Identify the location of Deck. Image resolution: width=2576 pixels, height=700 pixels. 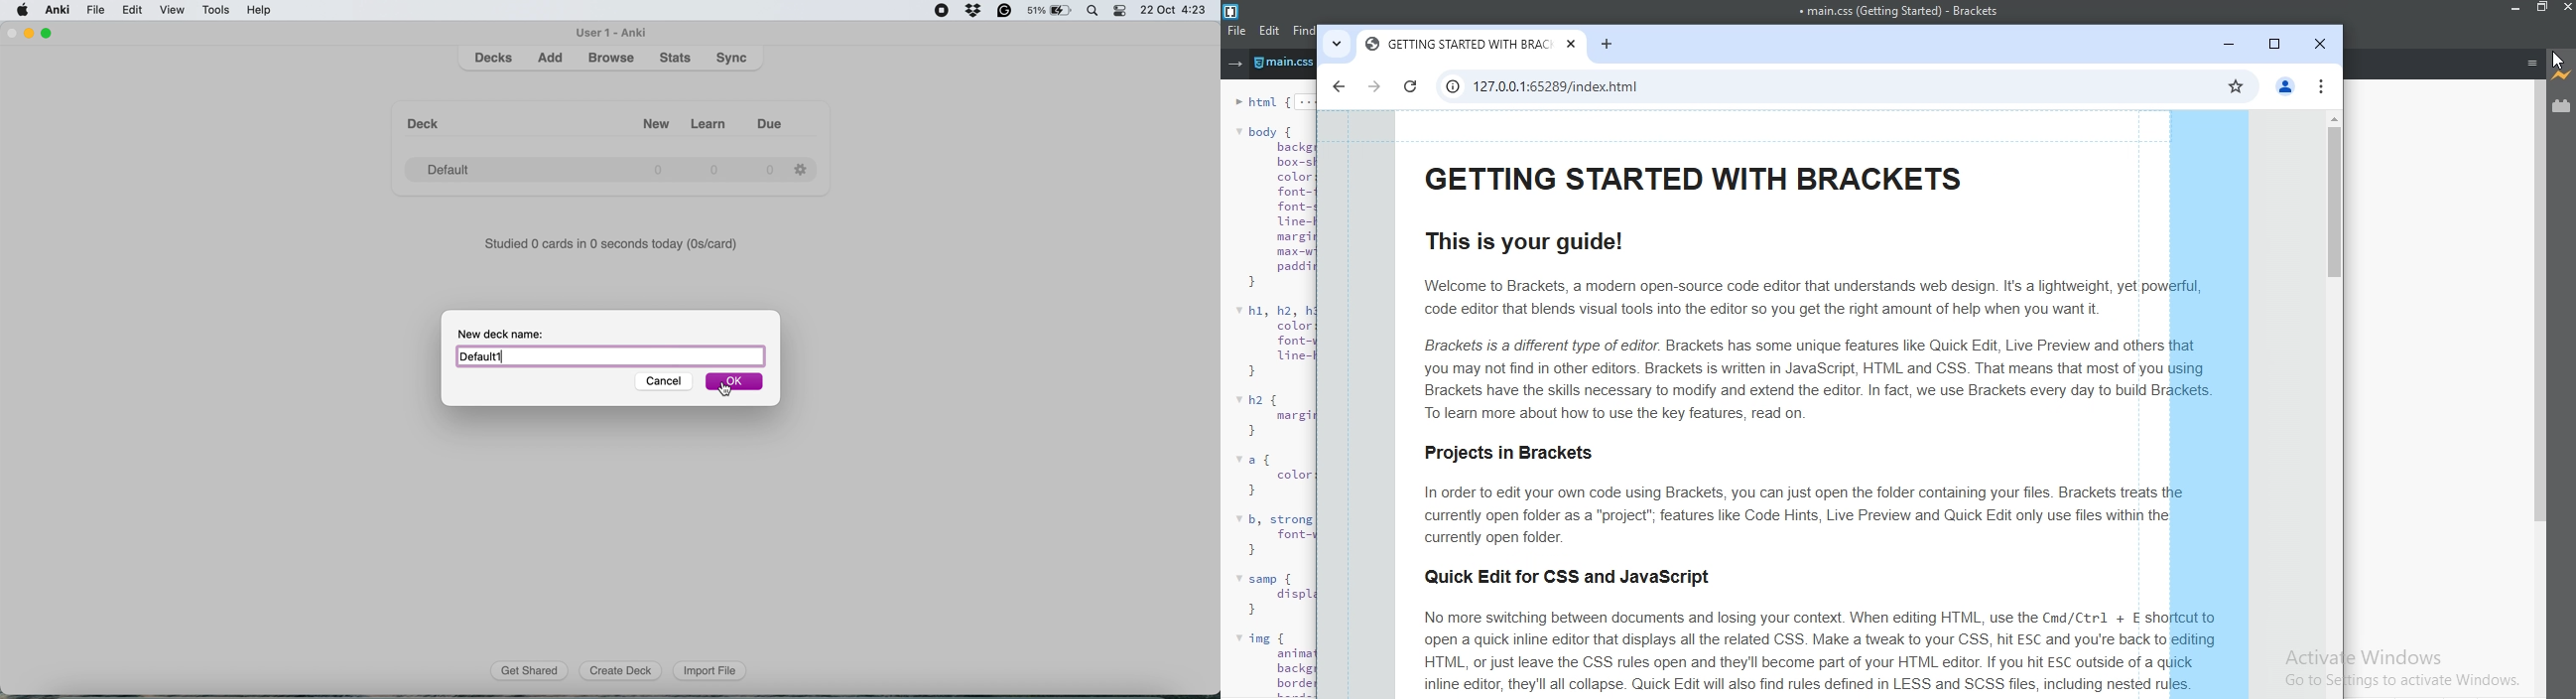
(428, 118).